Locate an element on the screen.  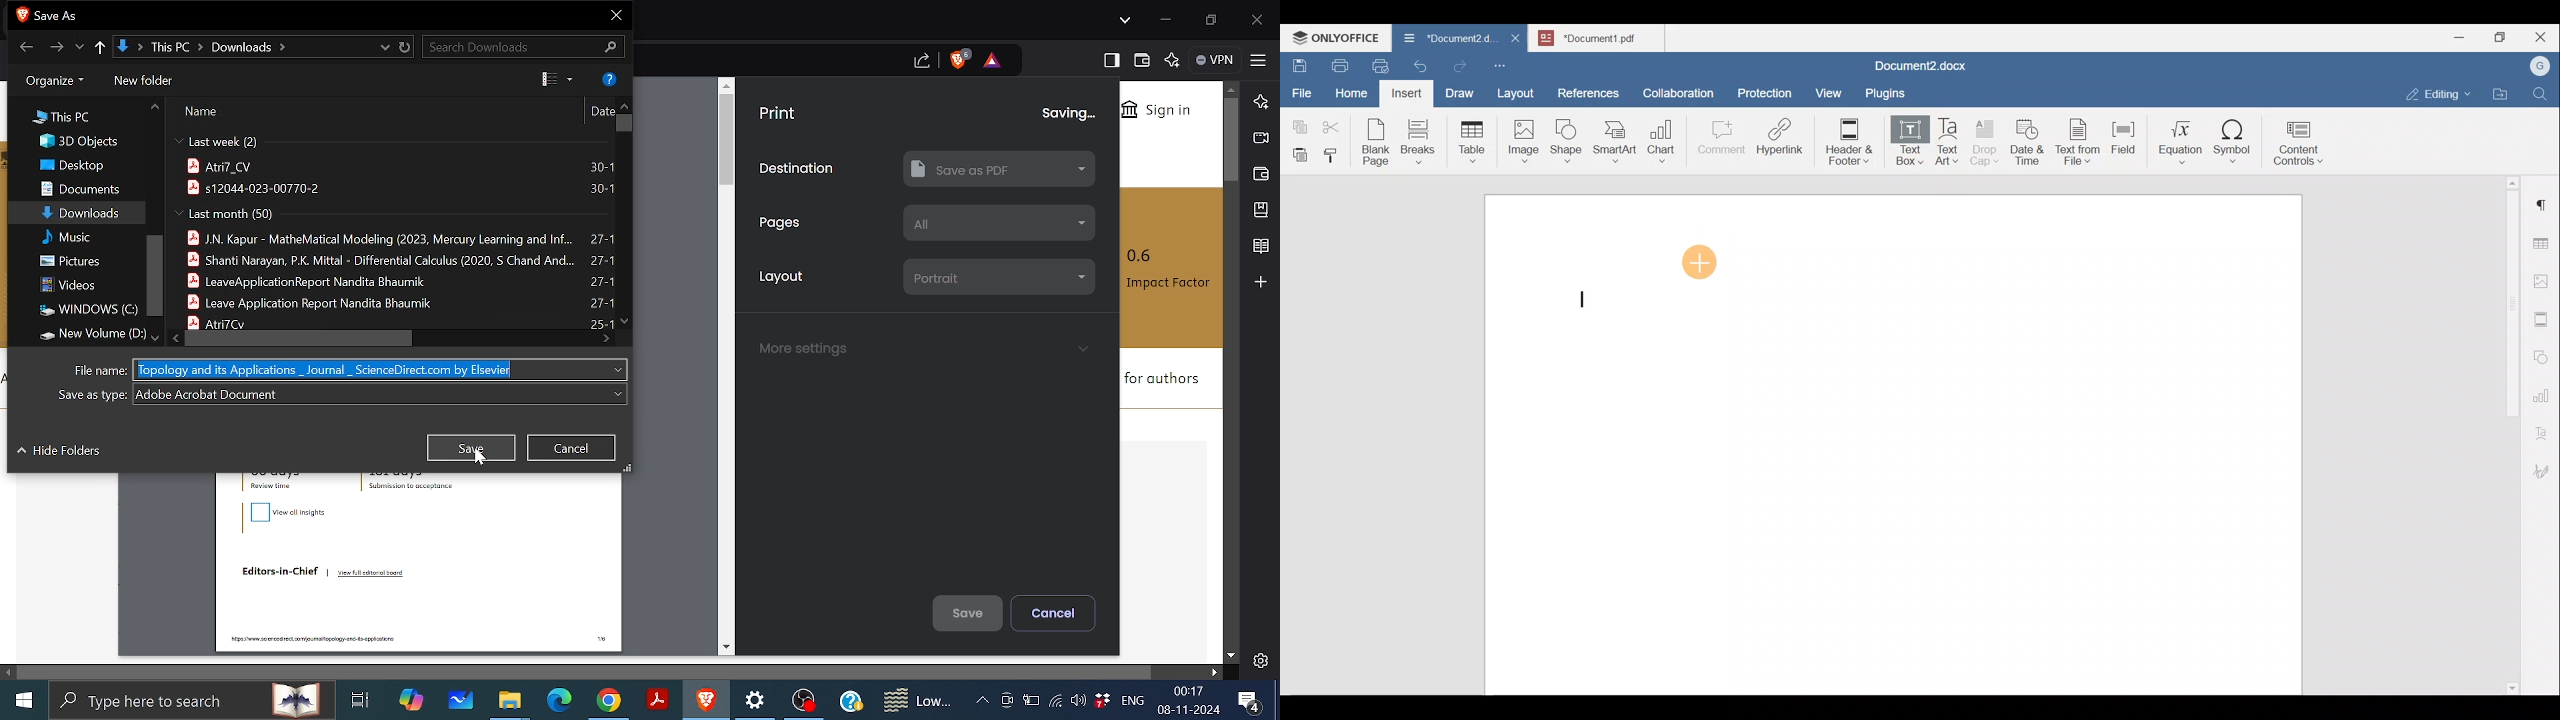
Signature settings is located at coordinates (2545, 467).